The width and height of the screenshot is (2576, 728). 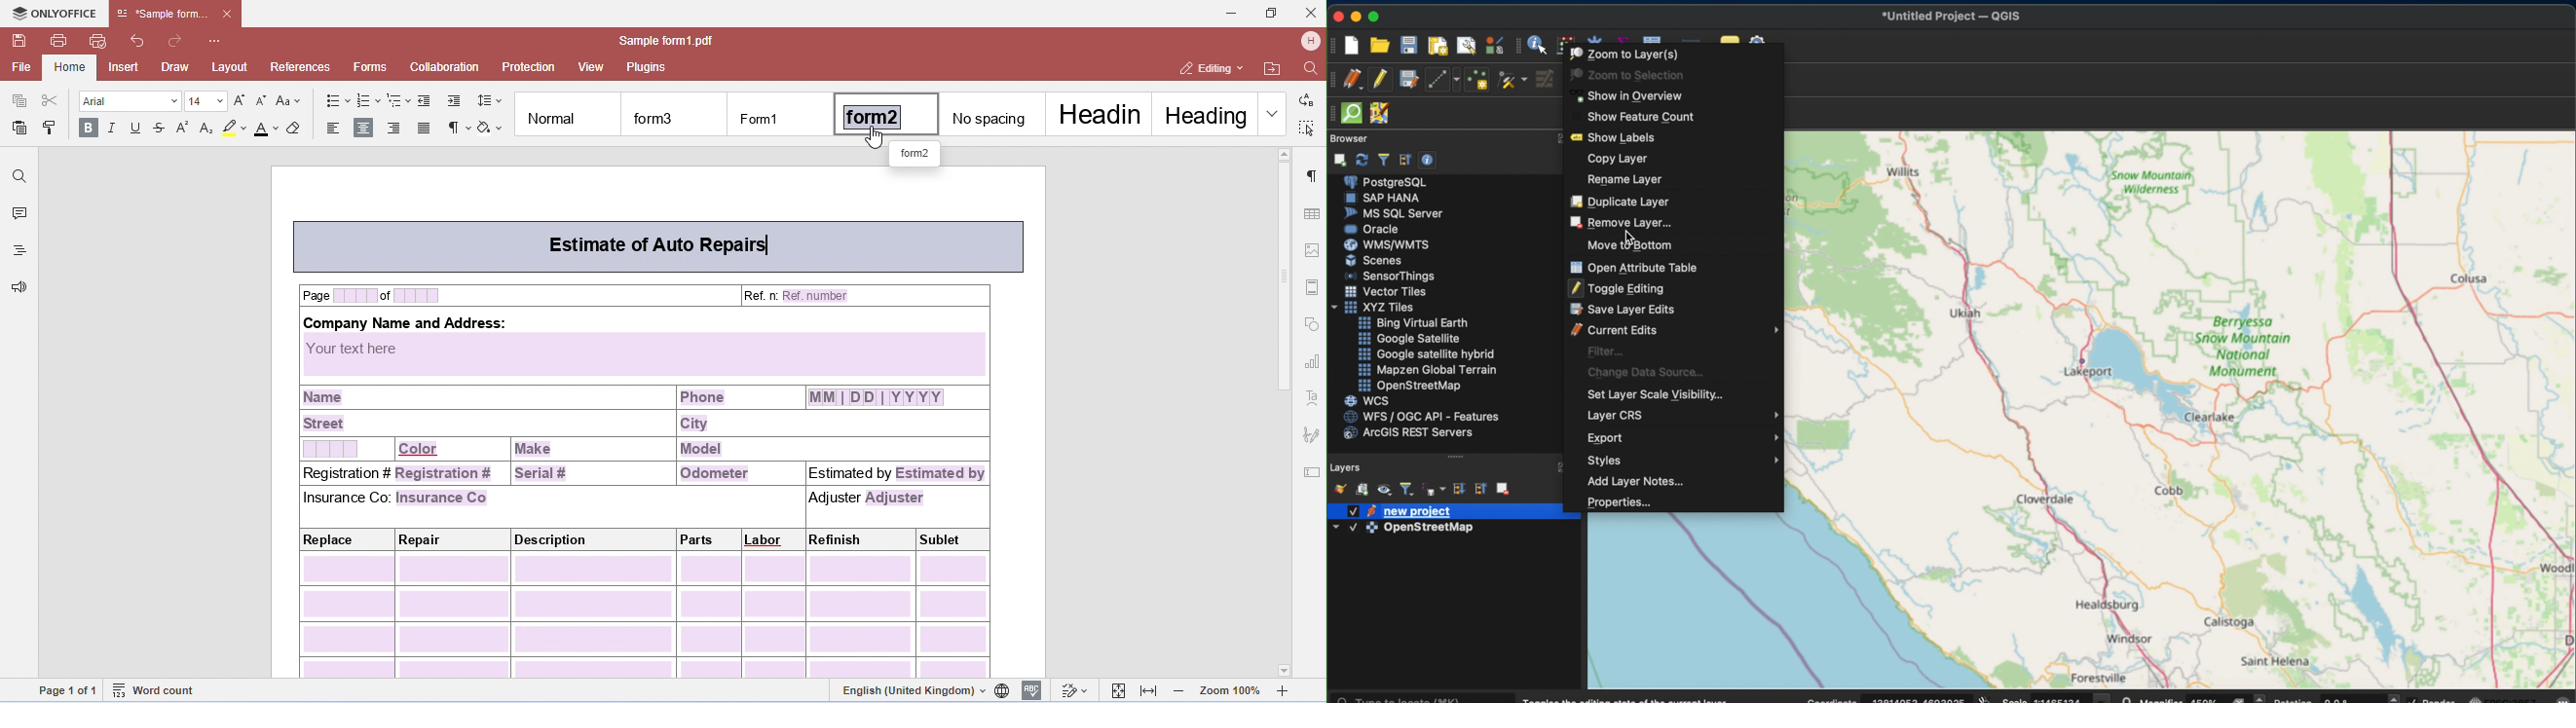 I want to click on untitled project QGIS, so click(x=1951, y=16).